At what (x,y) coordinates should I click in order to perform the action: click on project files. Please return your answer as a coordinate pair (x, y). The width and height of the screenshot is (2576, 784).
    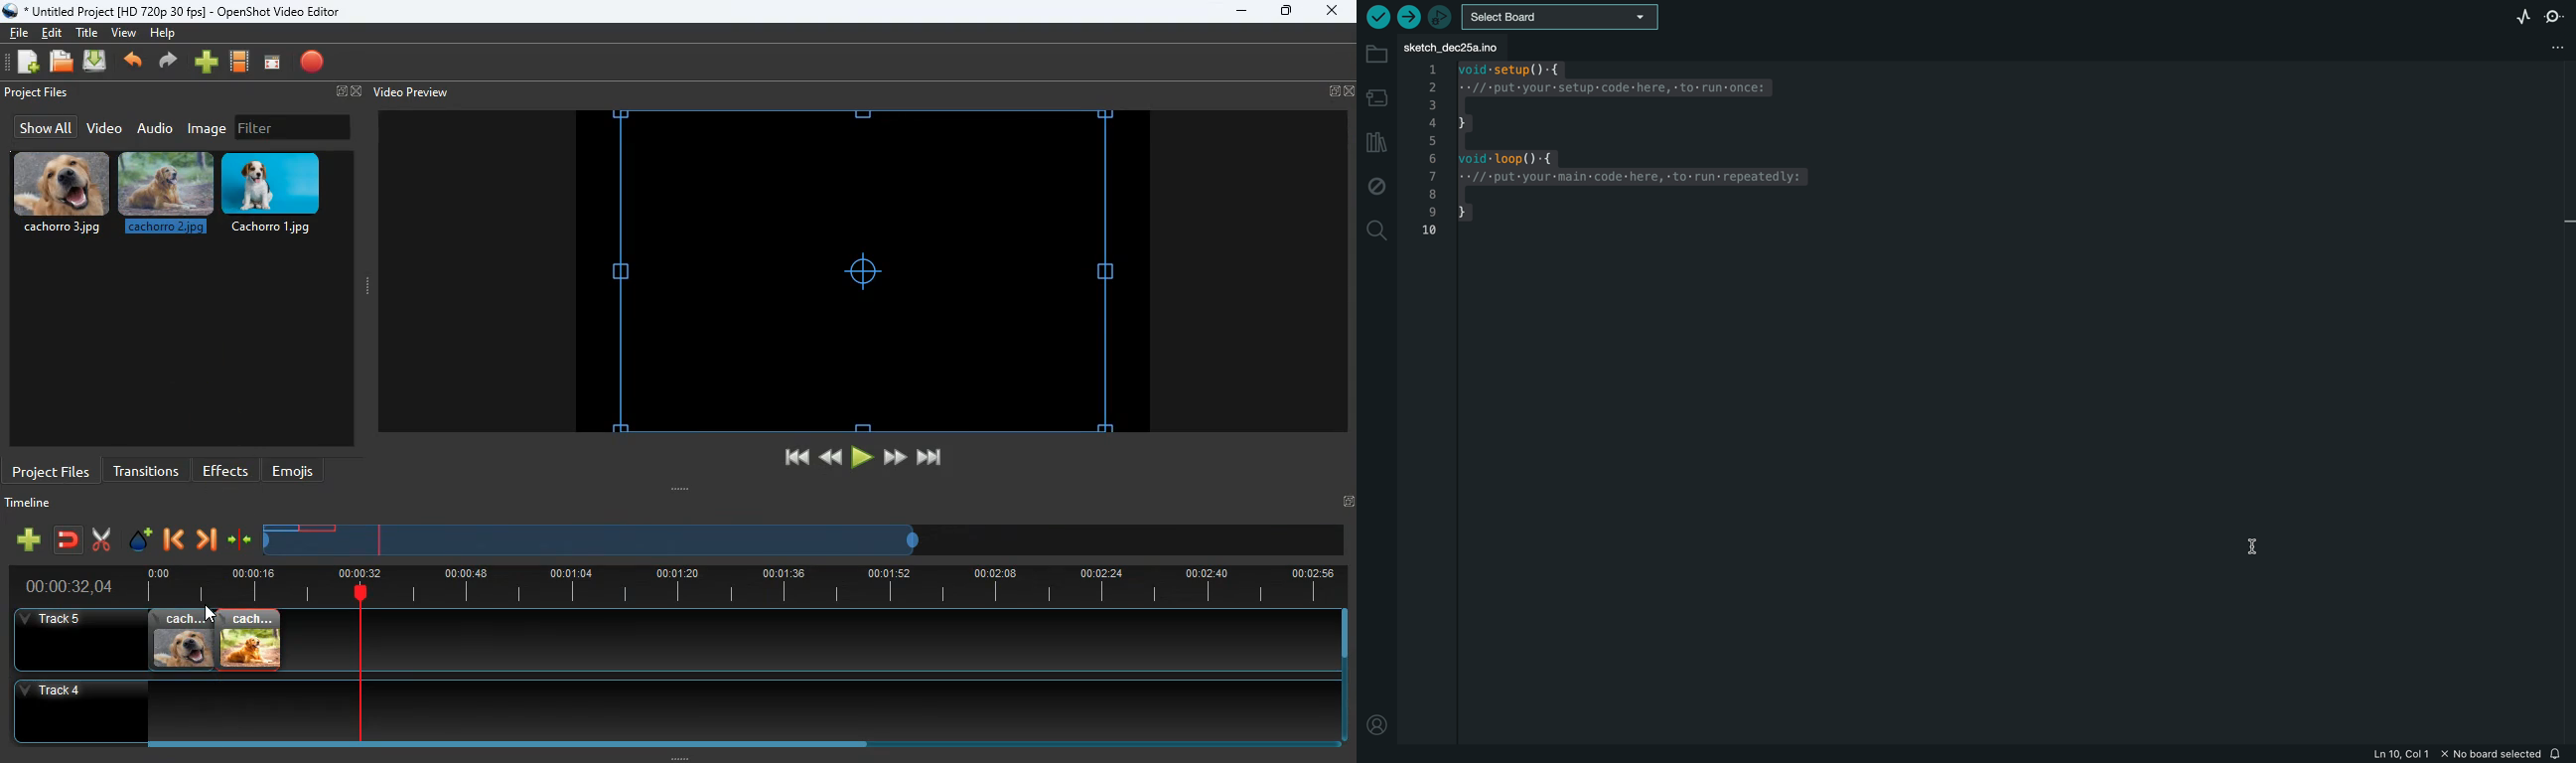
    Looking at the image, I should click on (52, 470).